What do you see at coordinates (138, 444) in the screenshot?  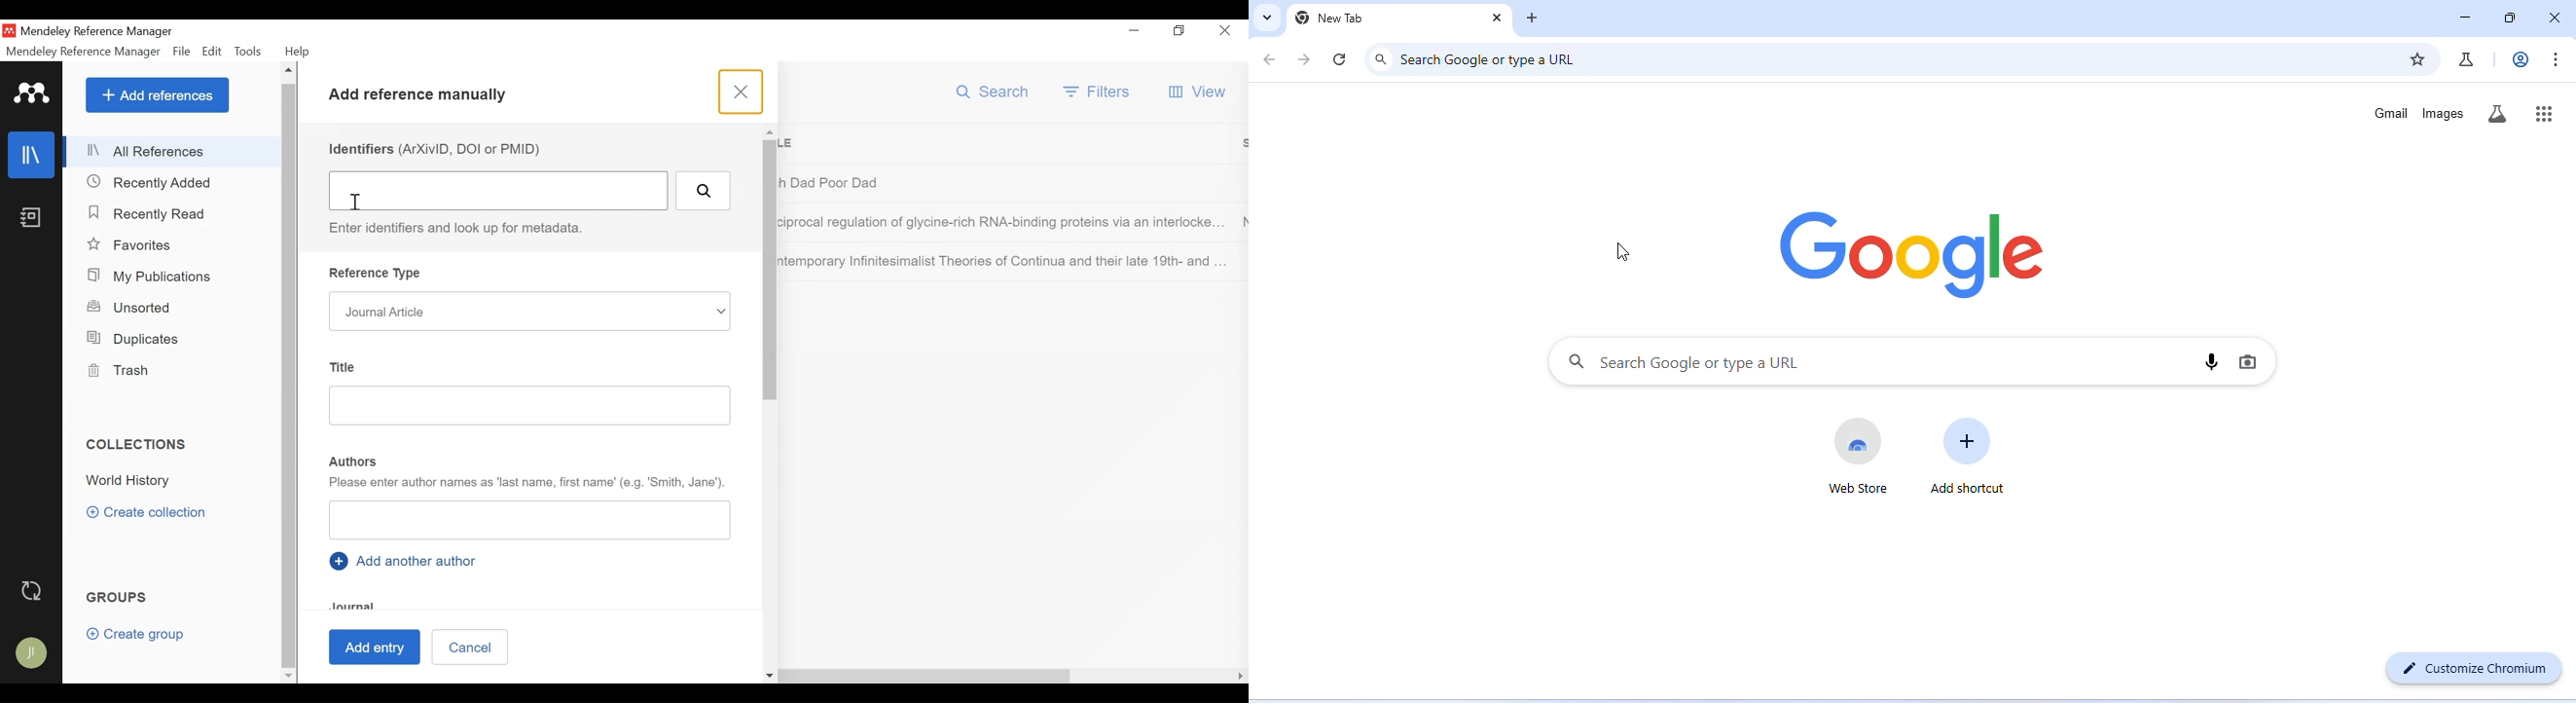 I see `Collections` at bounding box center [138, 444].